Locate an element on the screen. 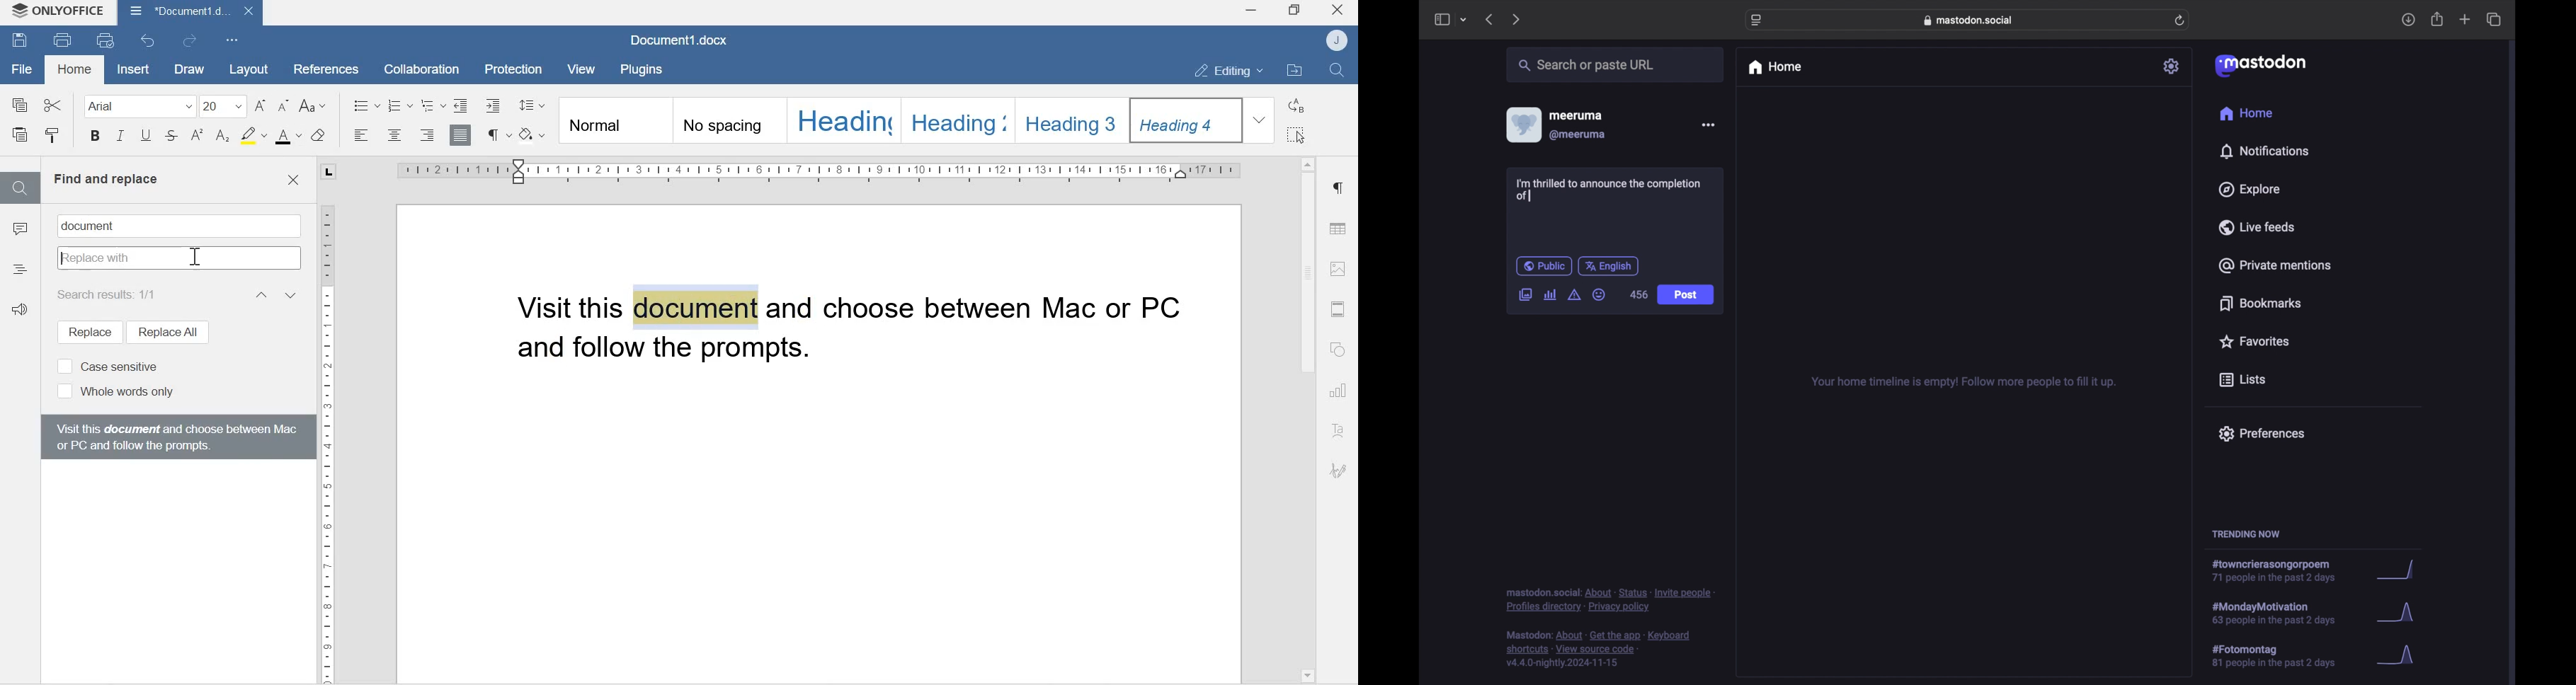 The width and height of the screenshot is (2576, 700). side bar is located at coordinates (1441, 19).